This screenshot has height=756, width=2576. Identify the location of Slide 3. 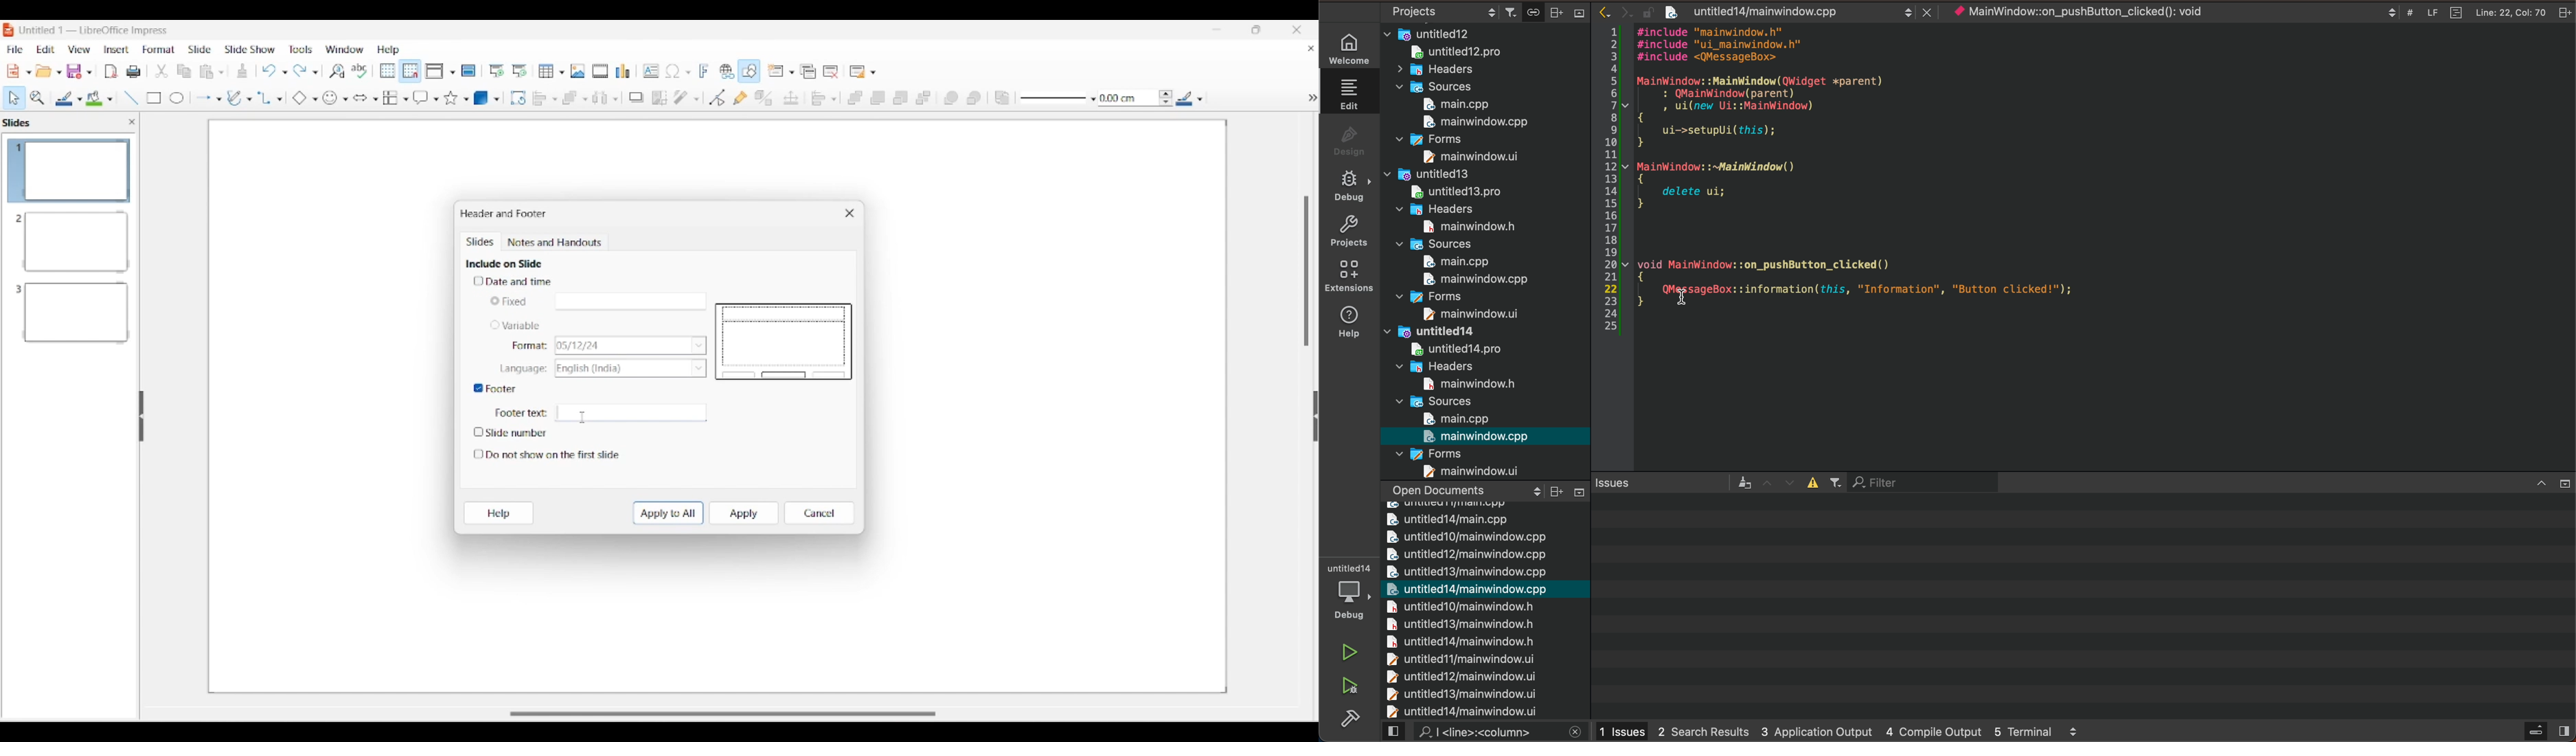
(72, 312).